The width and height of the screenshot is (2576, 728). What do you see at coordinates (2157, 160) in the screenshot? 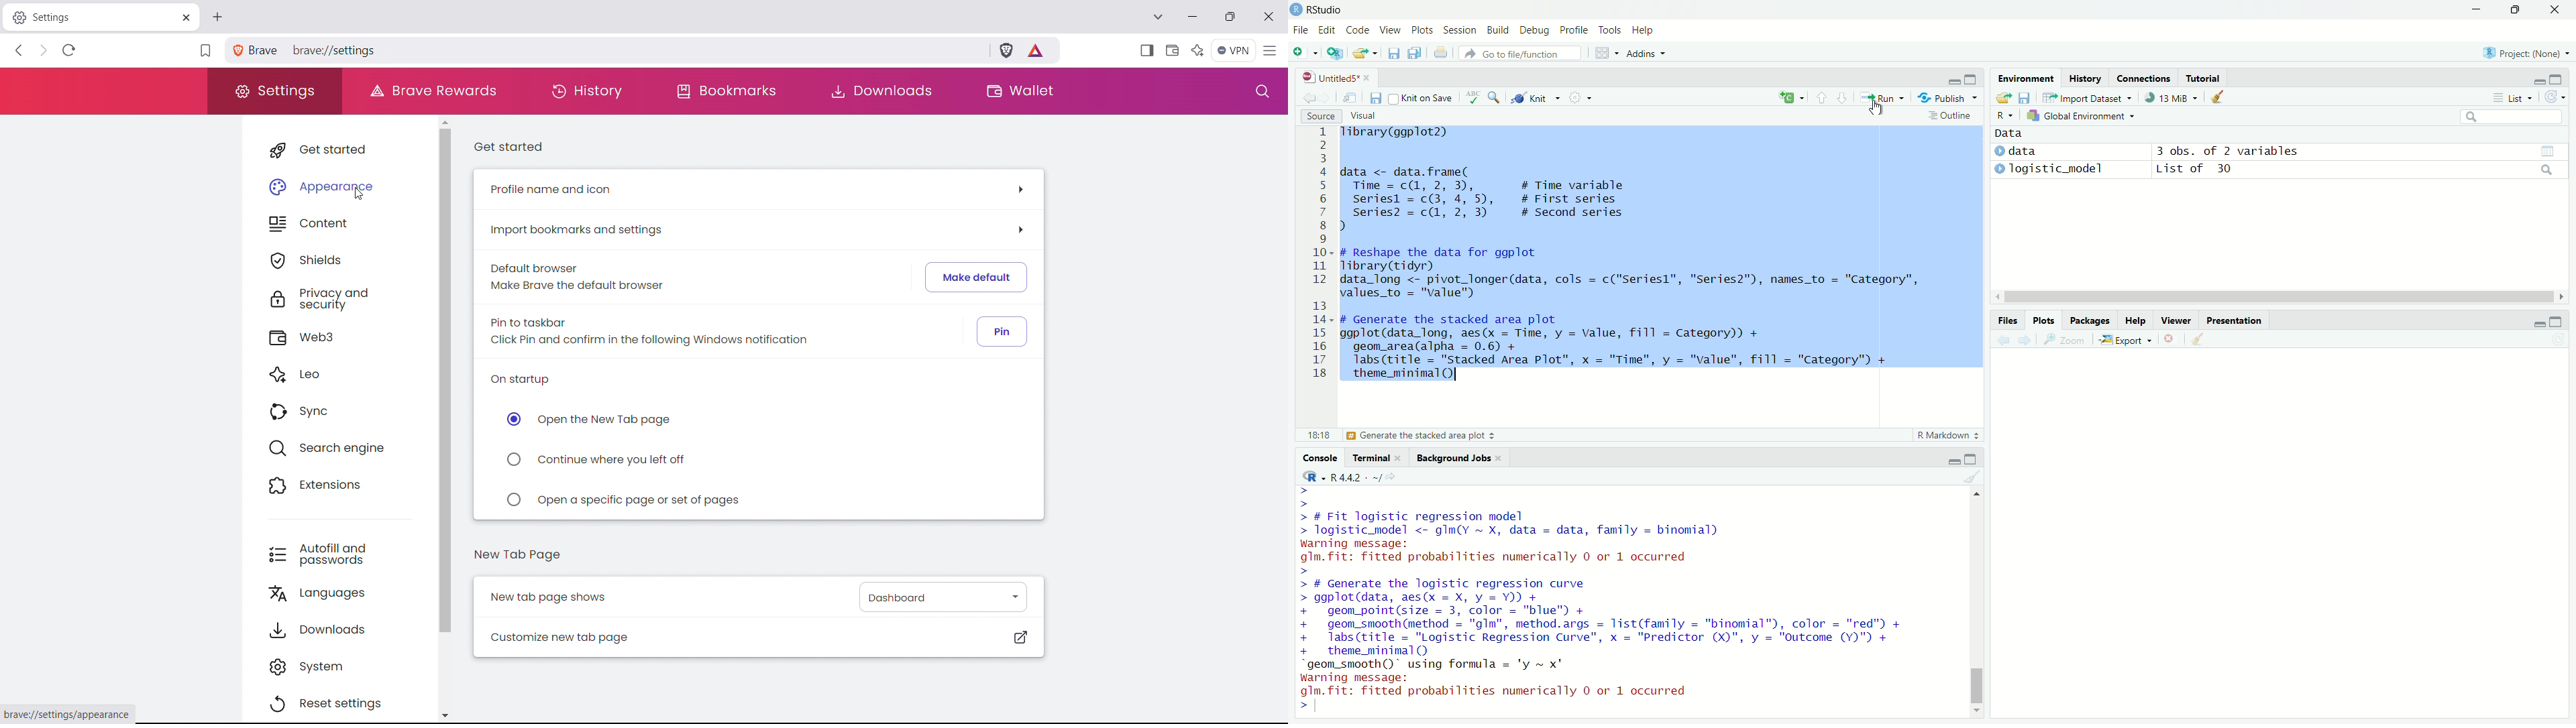
I see `) data 3 obs. of 2 variables
» Togistic_model List of 30` at bounding box center [2157, 160].